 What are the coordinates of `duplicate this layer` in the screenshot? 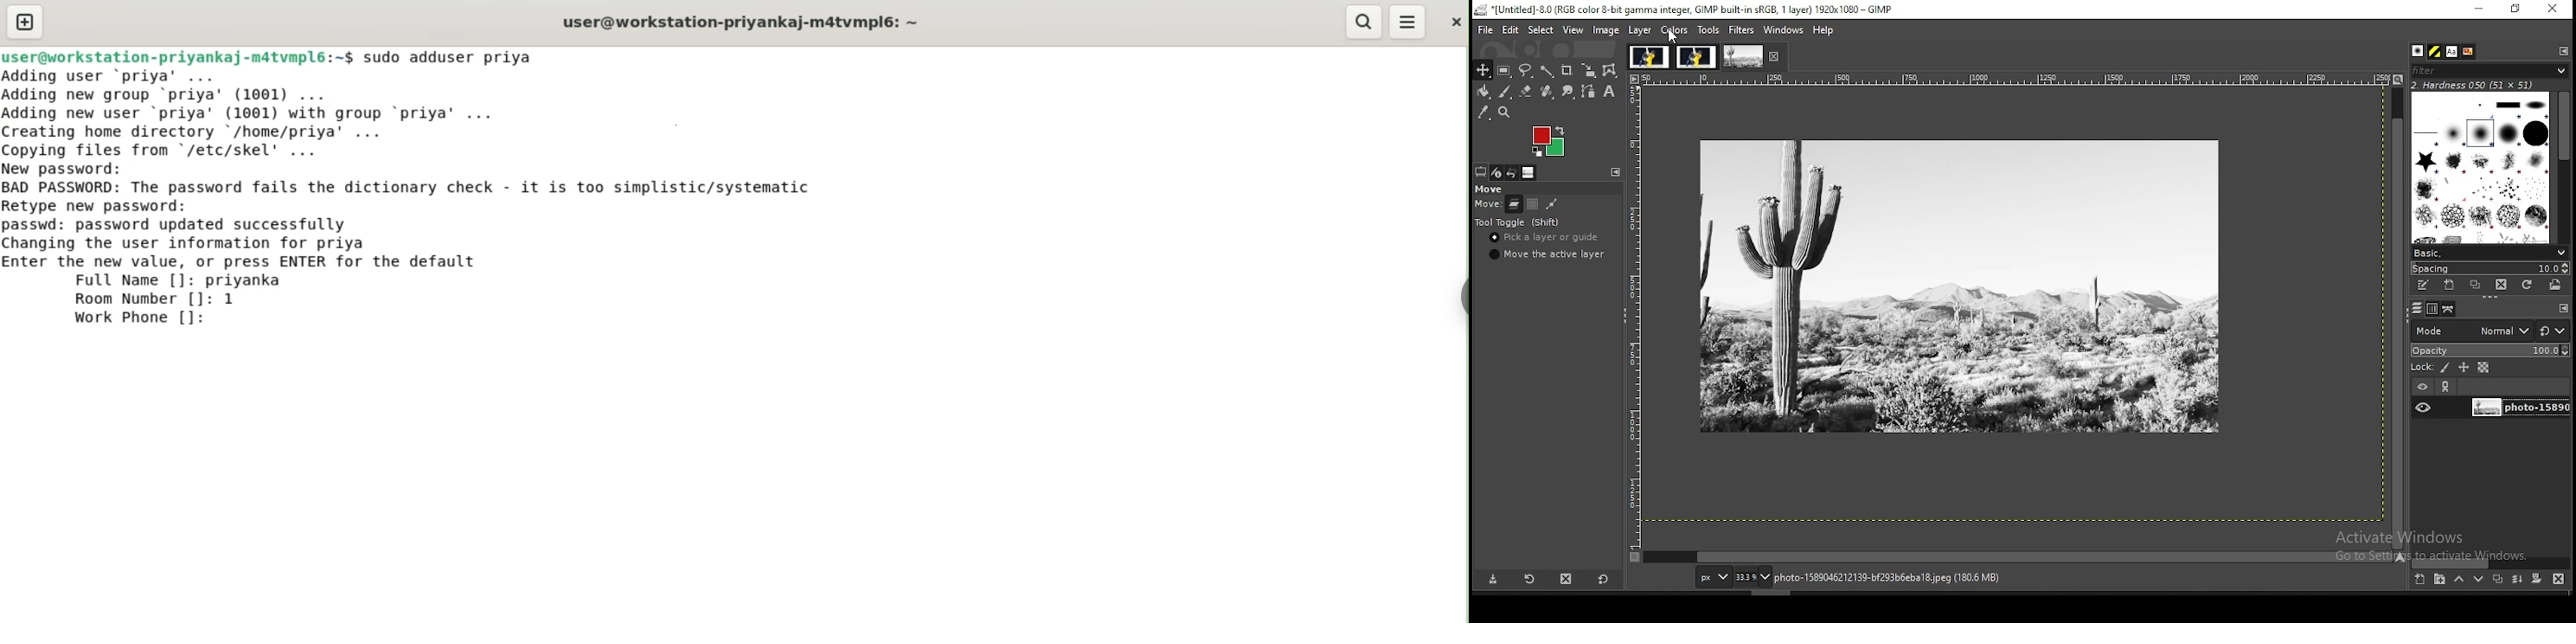 It's located at (2496, 579).